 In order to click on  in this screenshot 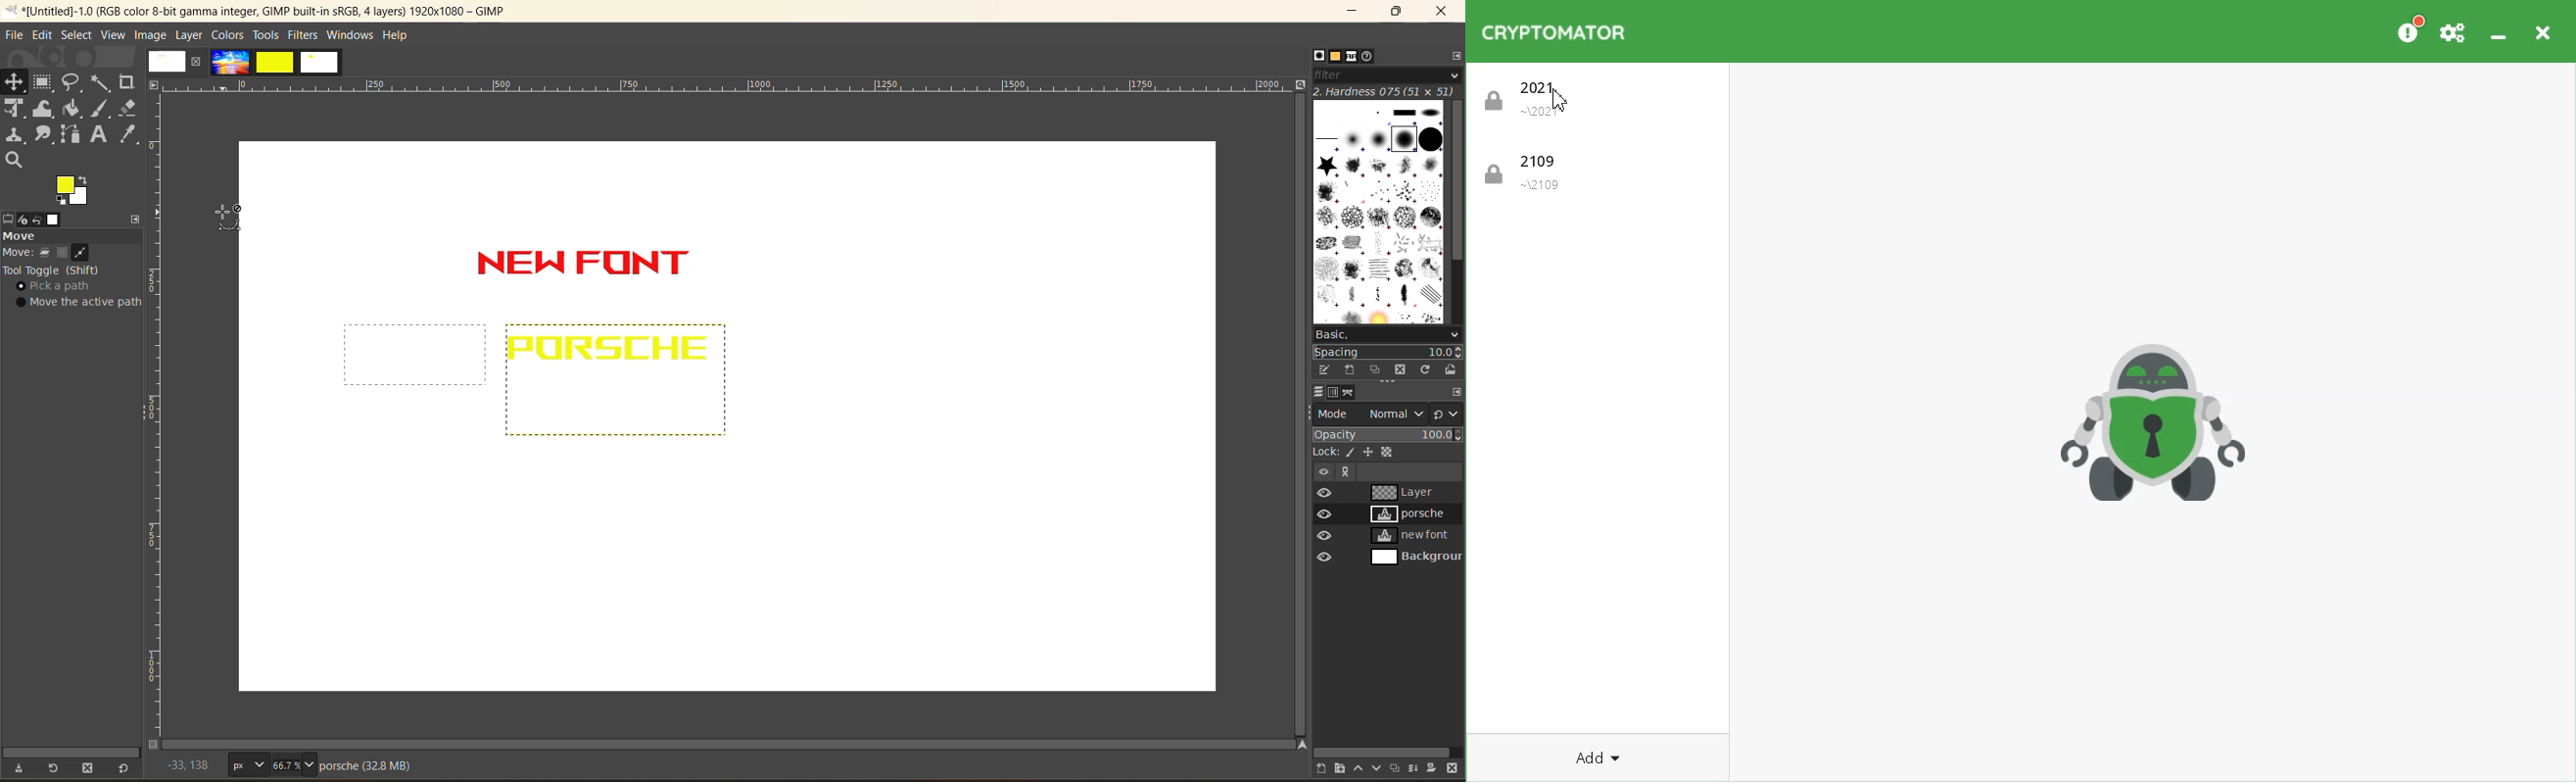, I will do `click(1344, 473)`.